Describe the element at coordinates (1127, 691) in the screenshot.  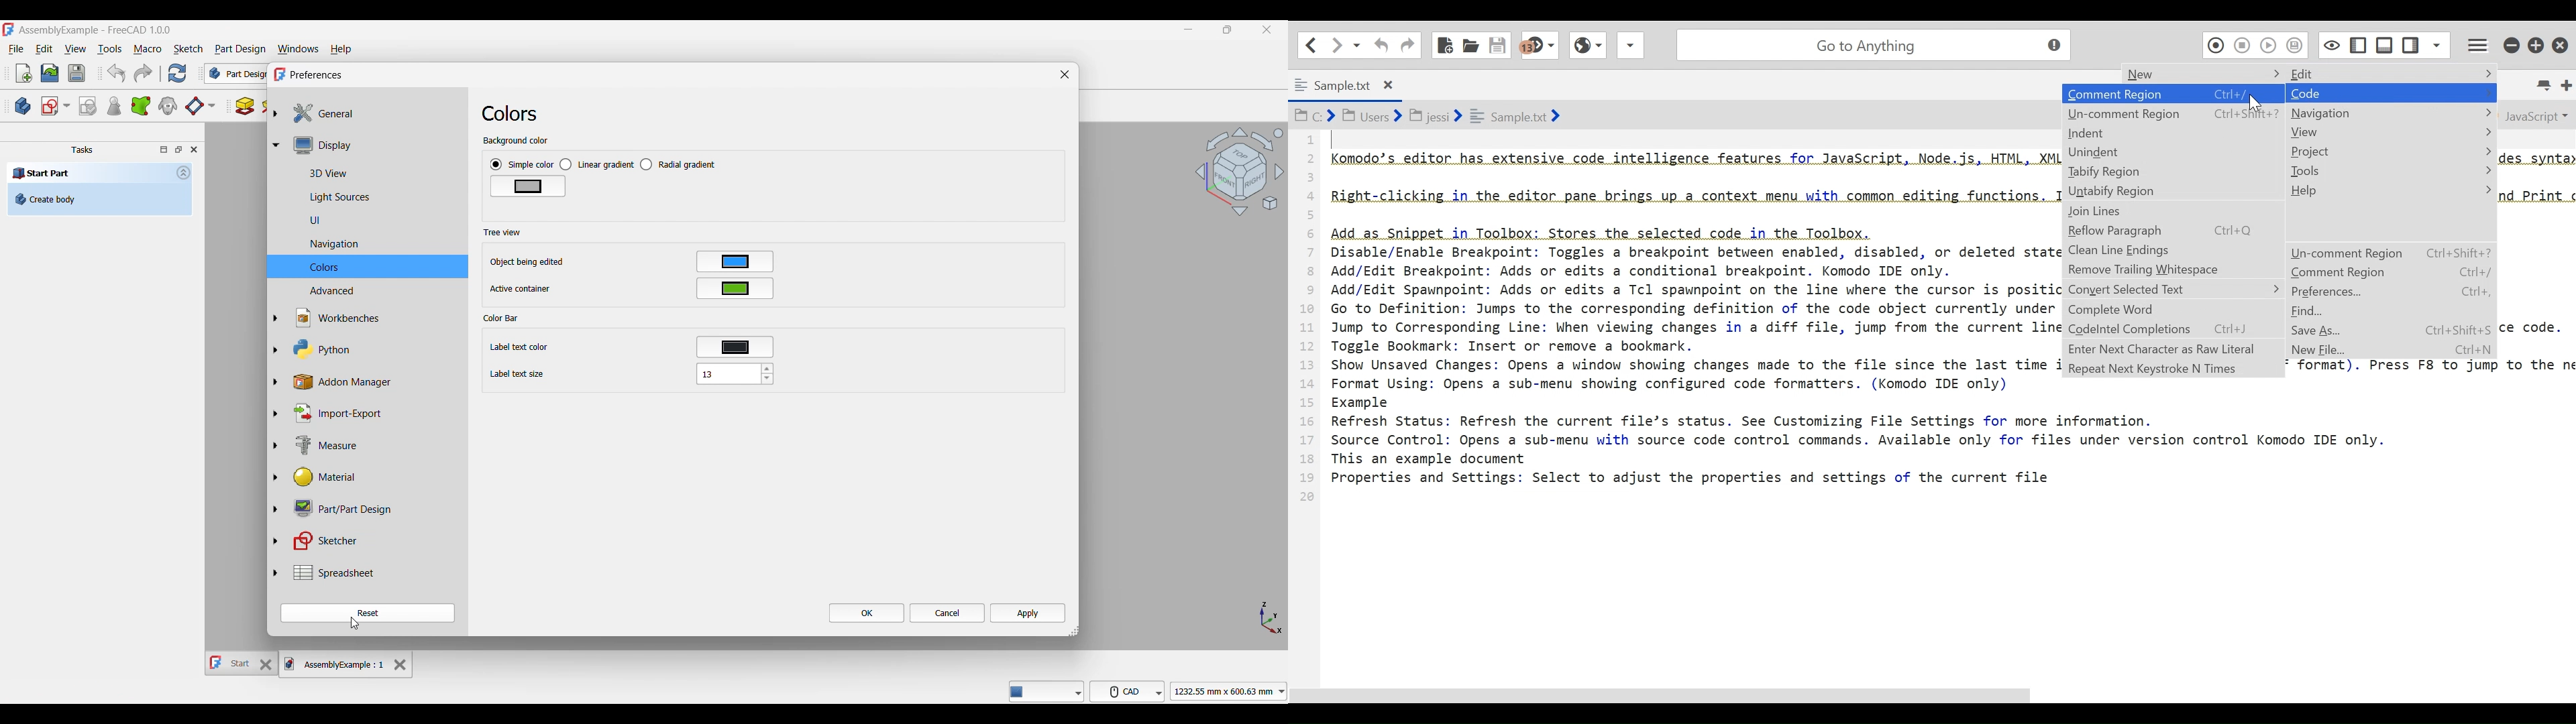
I see `CAD navigation style options` at that location.